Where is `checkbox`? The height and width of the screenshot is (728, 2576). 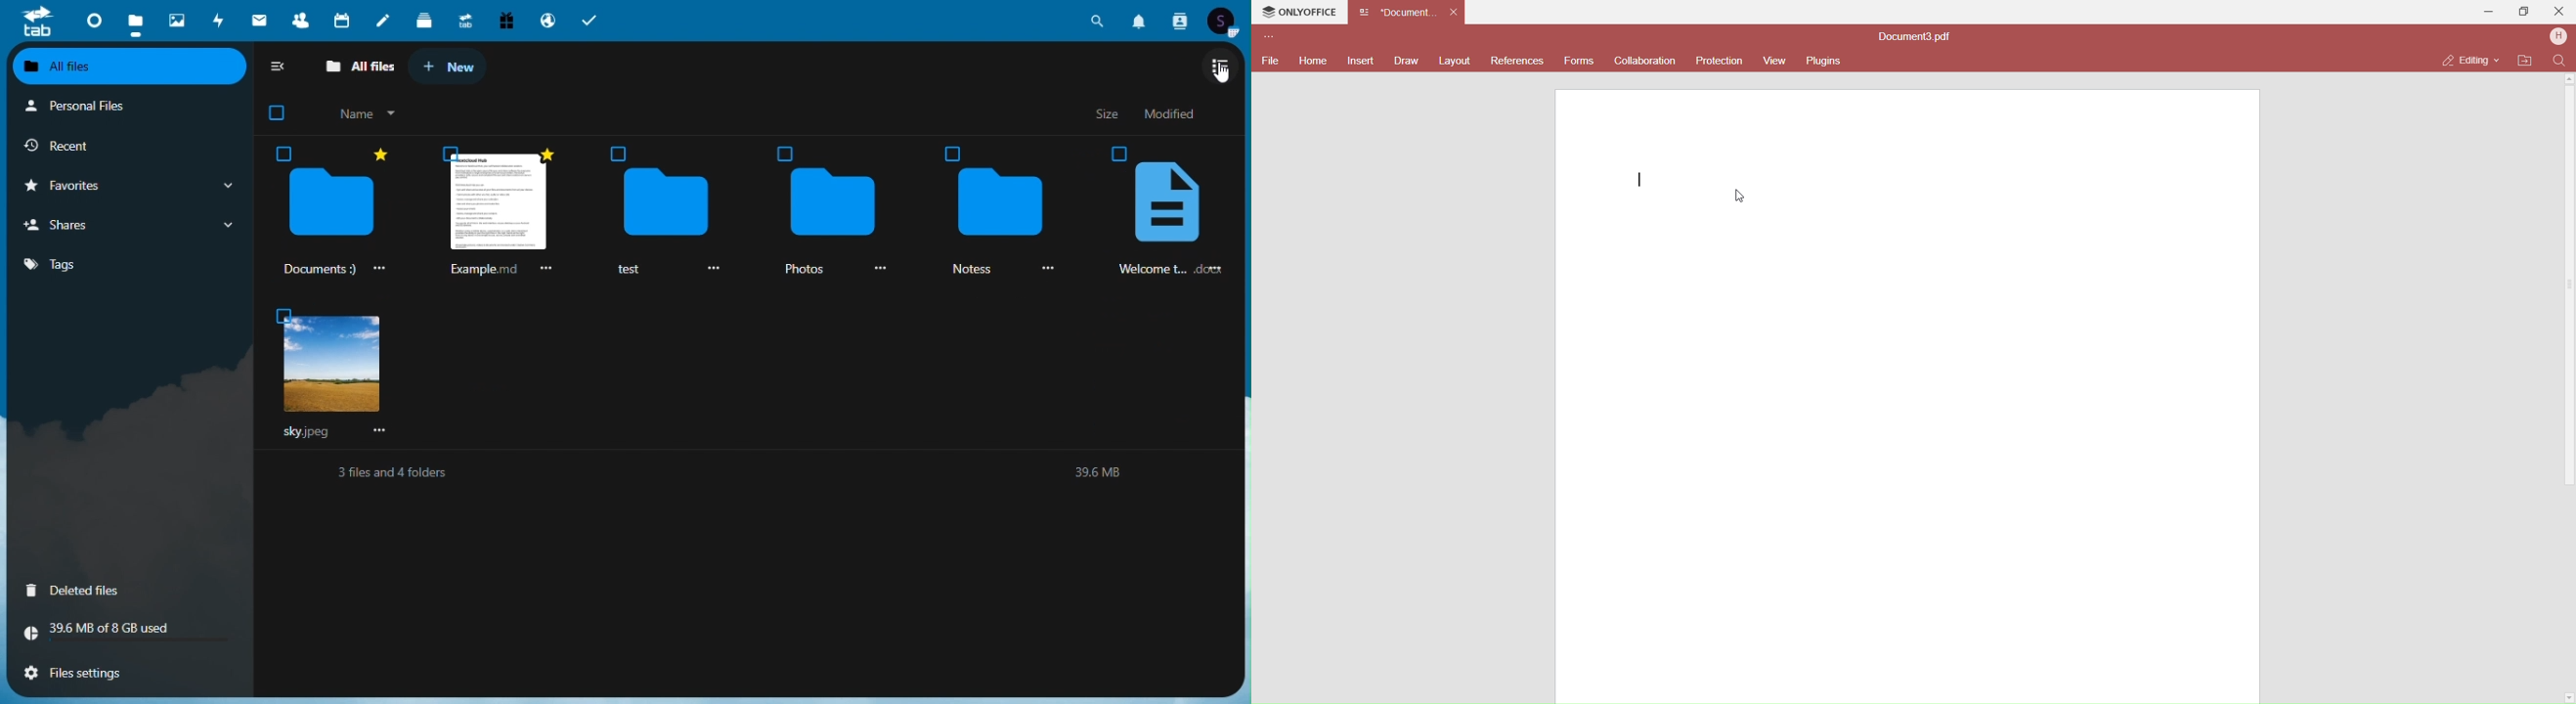
checkbox is located at coordinates (453, 153).